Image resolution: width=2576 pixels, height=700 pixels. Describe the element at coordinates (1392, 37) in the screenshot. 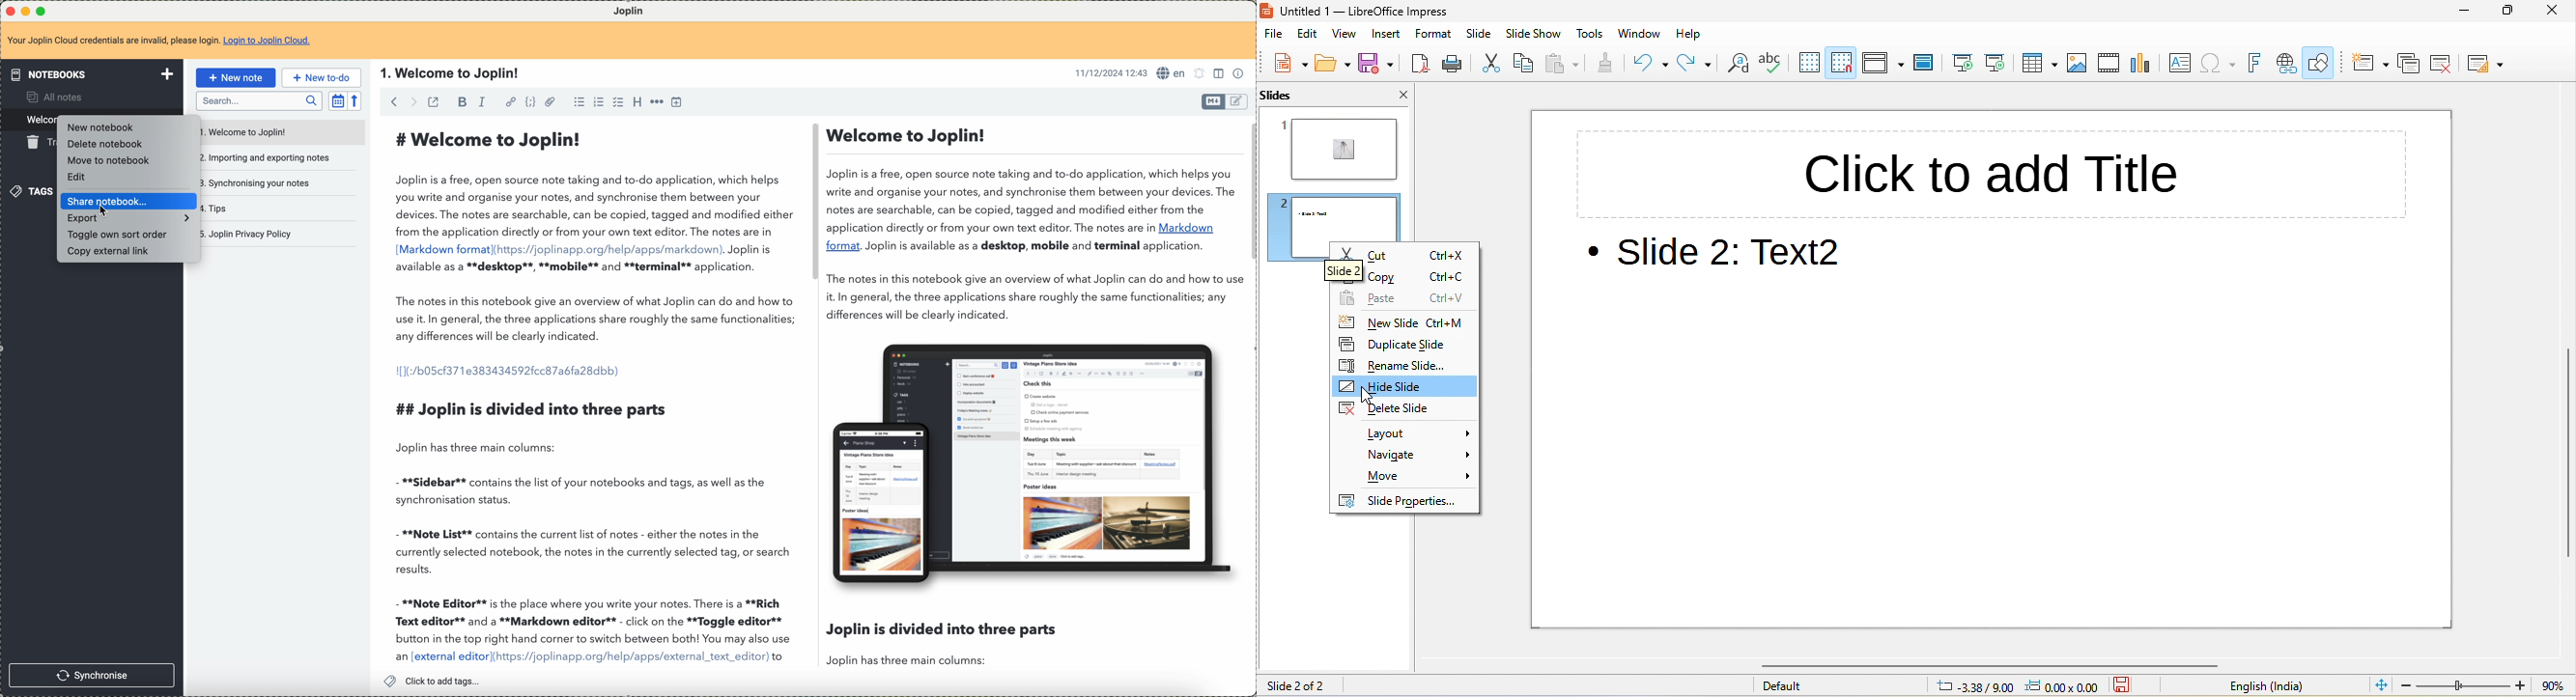

I see `insert` at that location.